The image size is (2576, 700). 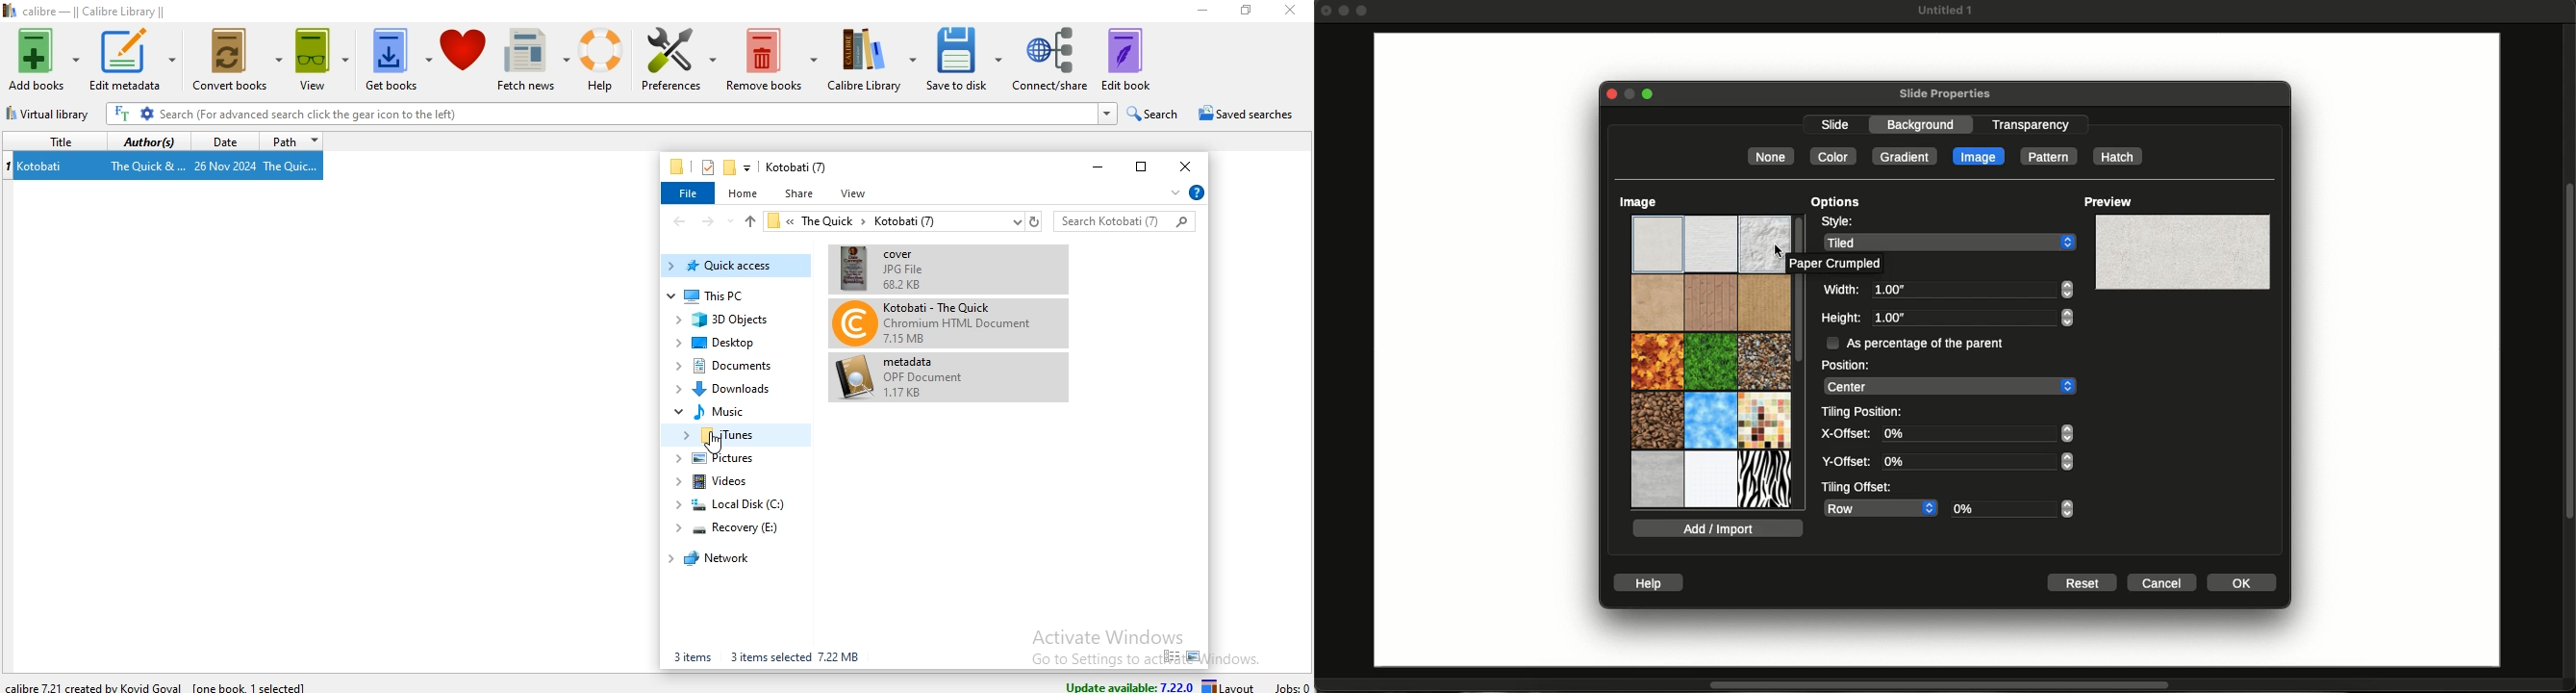 What do you see at coordinates (706, 167) in the screenshot?
I see `properties` at bounding box center [706, 167].